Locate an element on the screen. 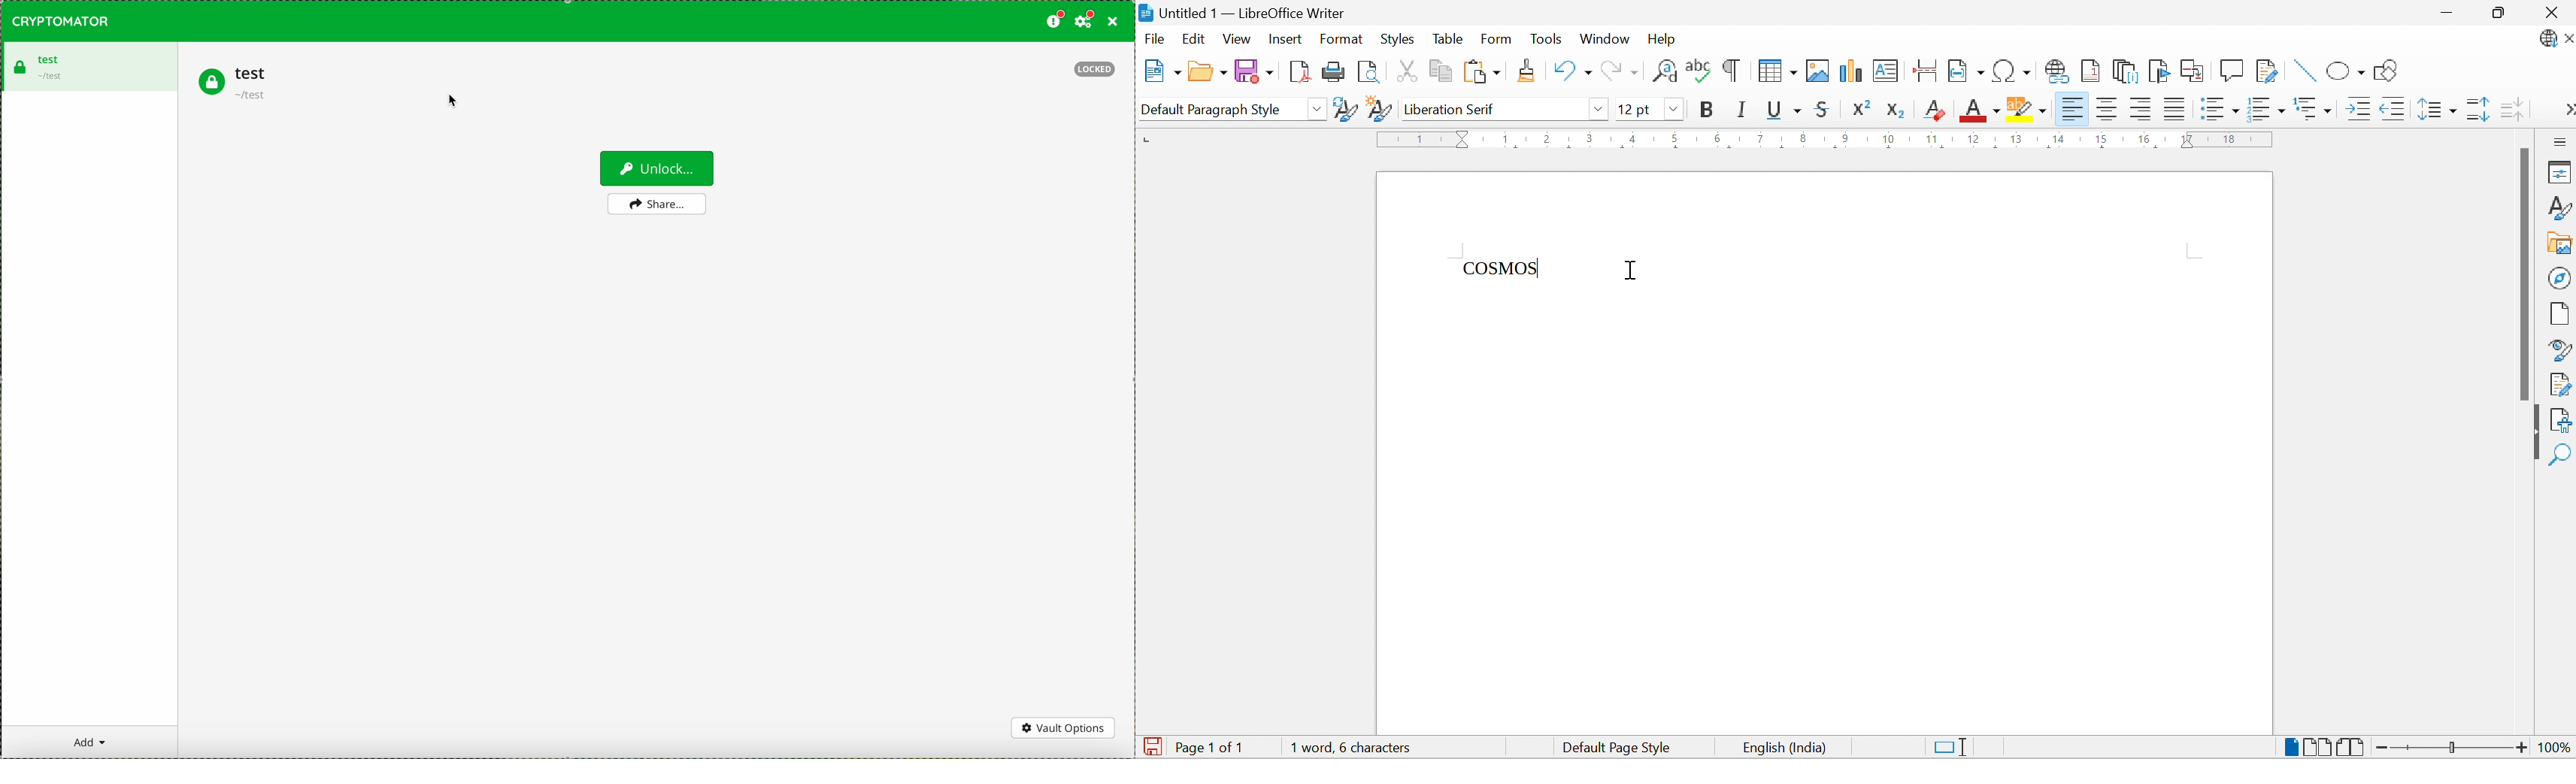 This screenshot has height=784, width=2576. Font Color is located at coordinates (1980, 109).